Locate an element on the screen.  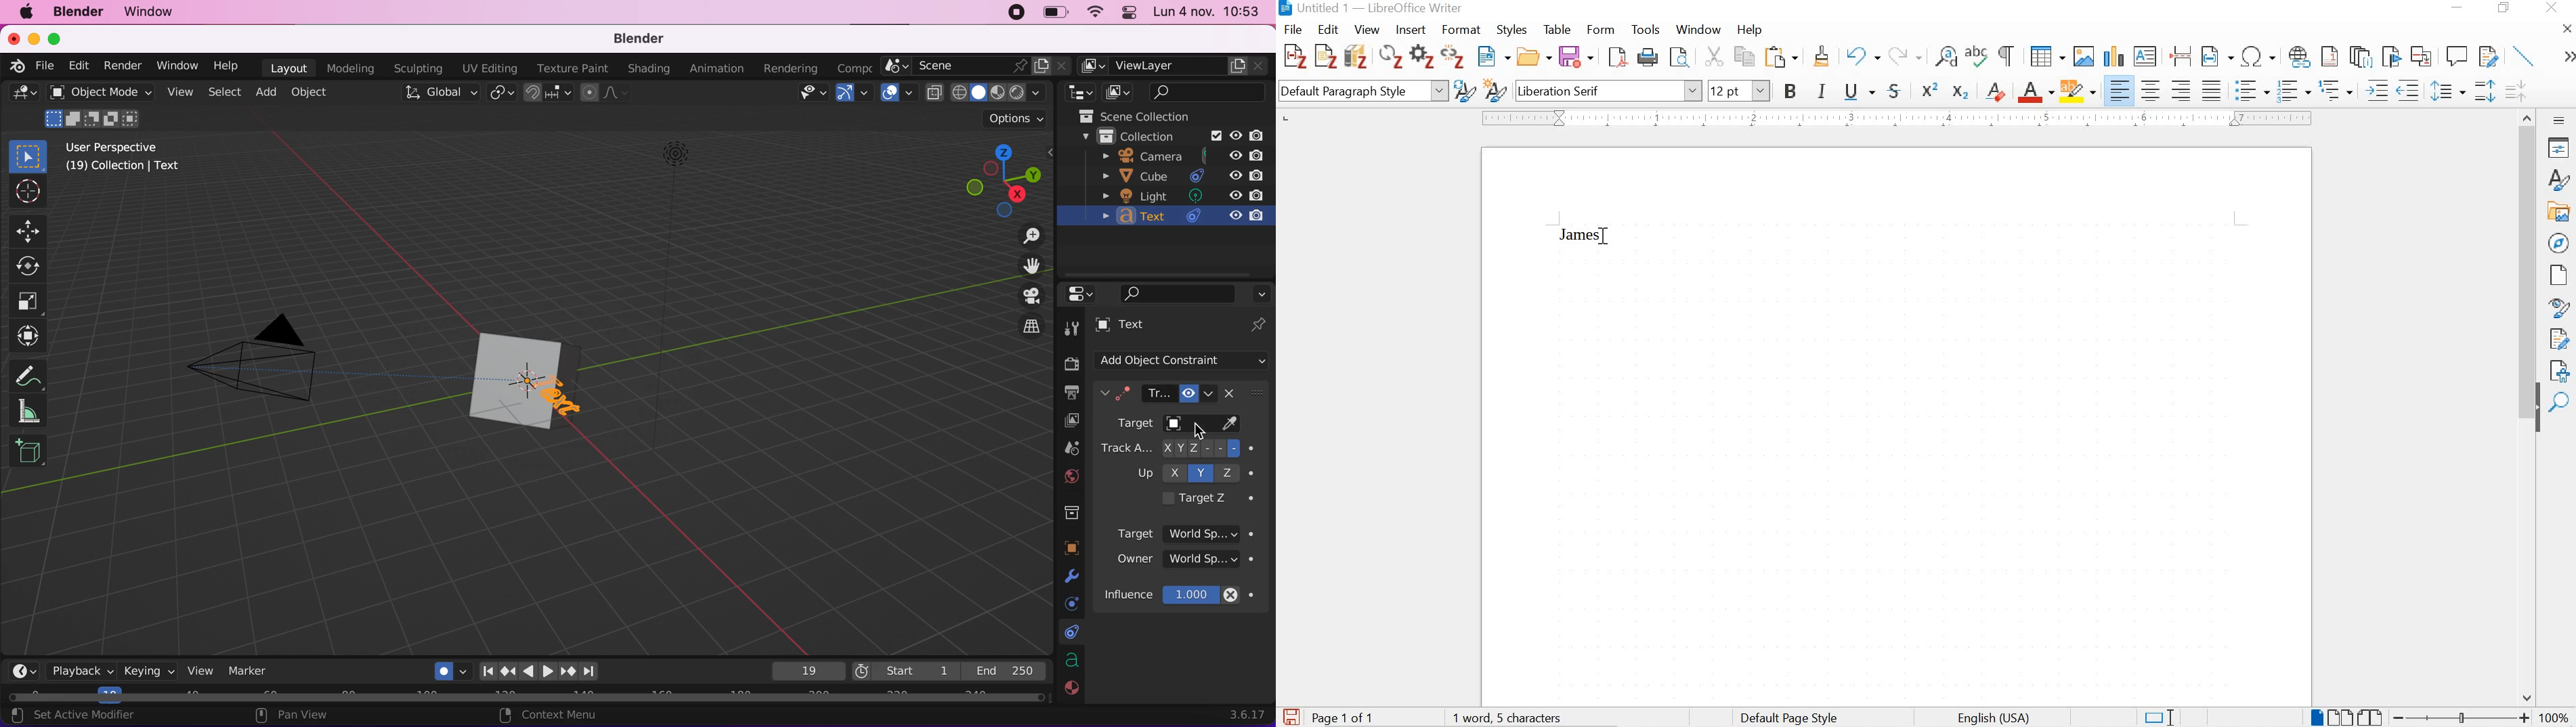
Toggle unorder list is located at coordinates (2250, 88).